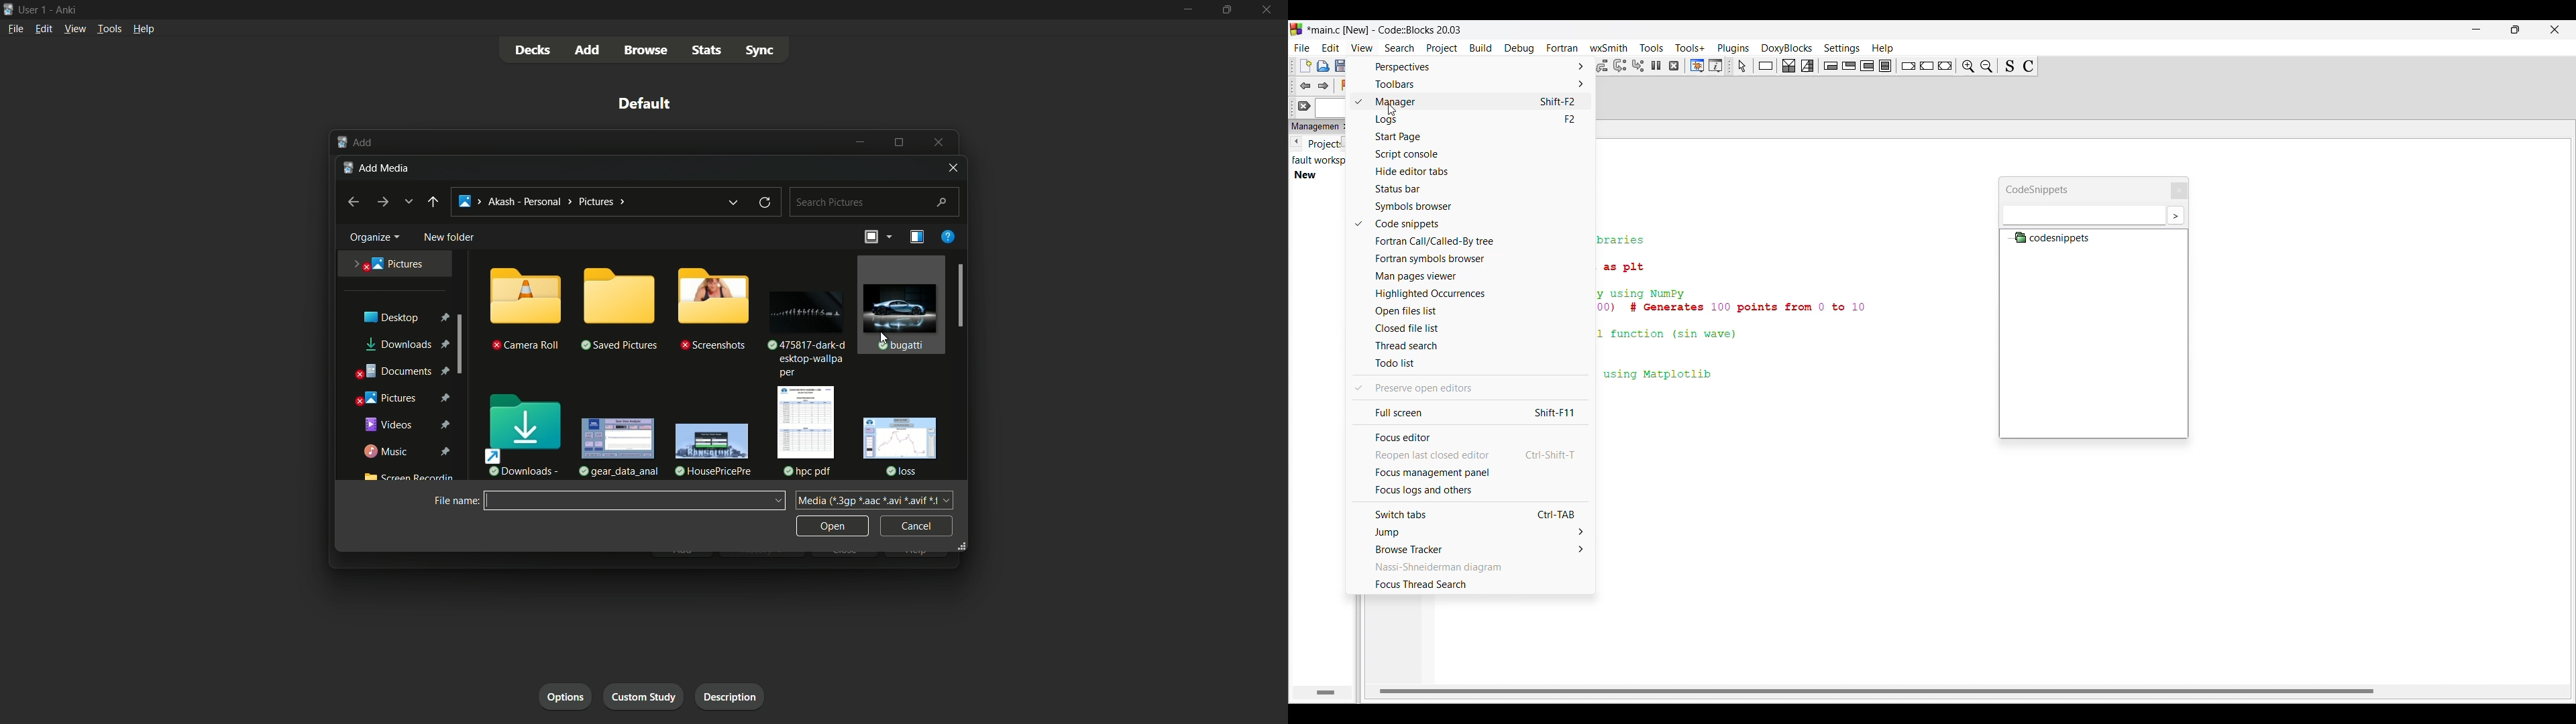  I want to click on Open files list, so click(1477, 311).